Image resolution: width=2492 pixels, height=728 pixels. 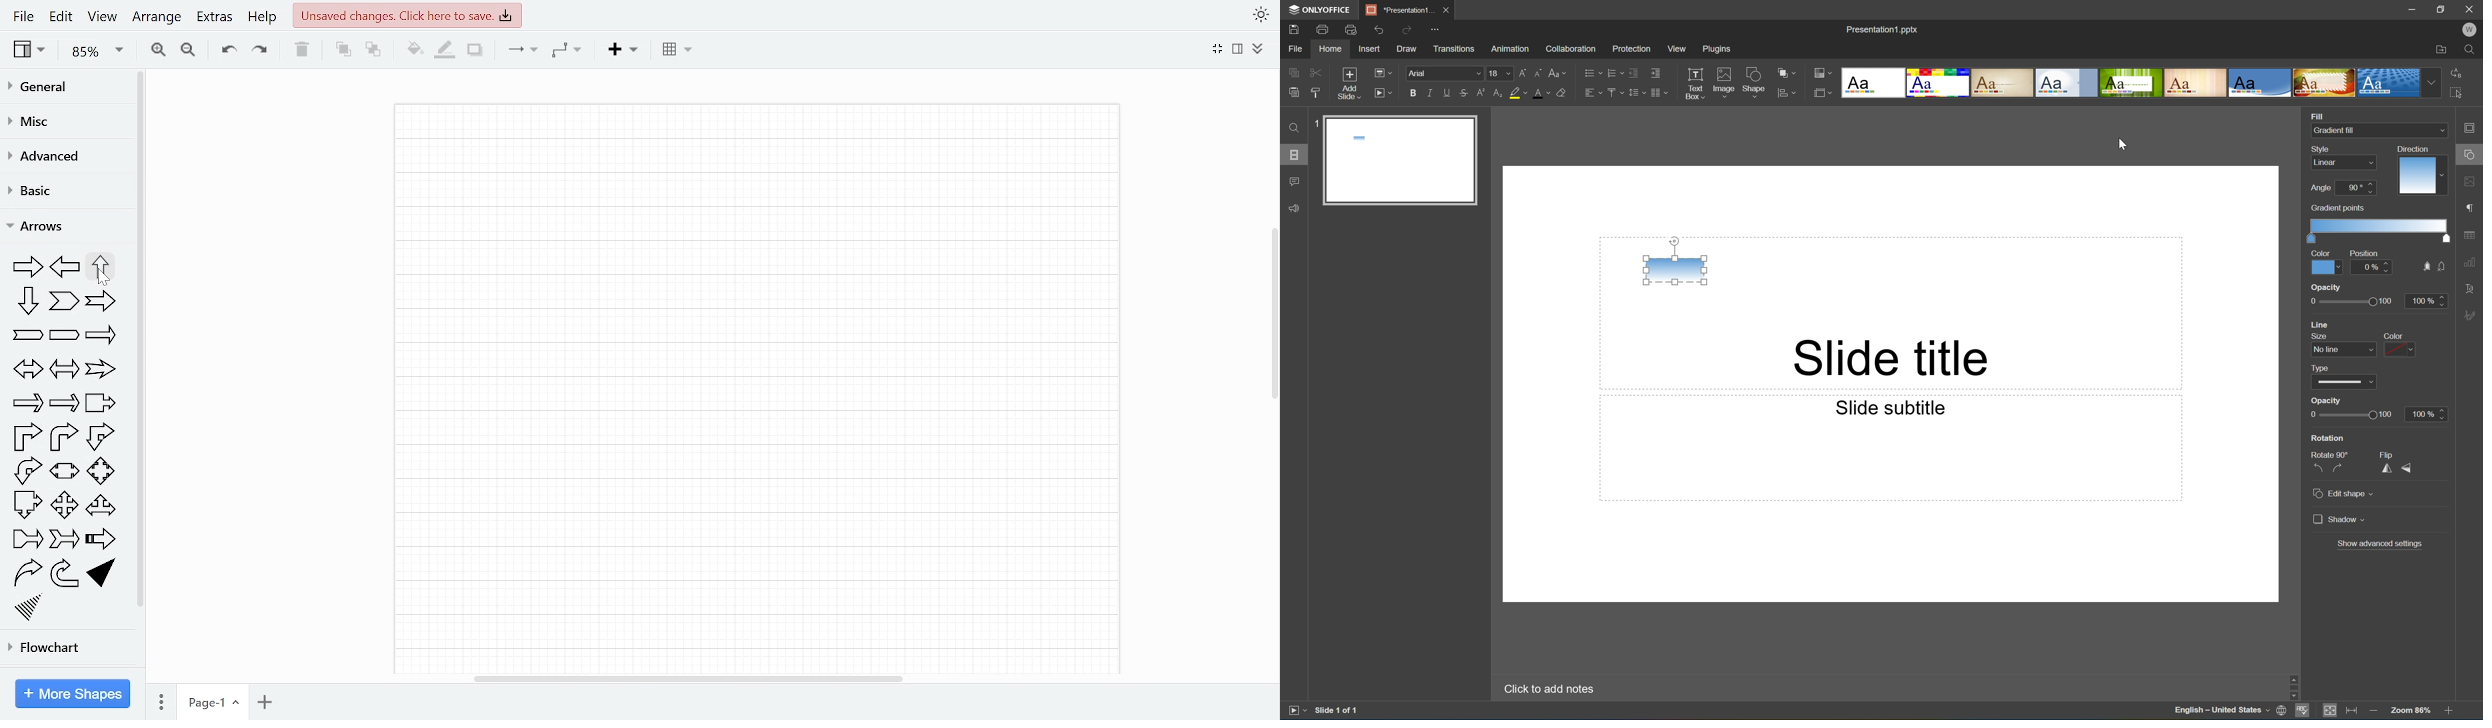 I want to click on Help, so click(x=264, y=17).